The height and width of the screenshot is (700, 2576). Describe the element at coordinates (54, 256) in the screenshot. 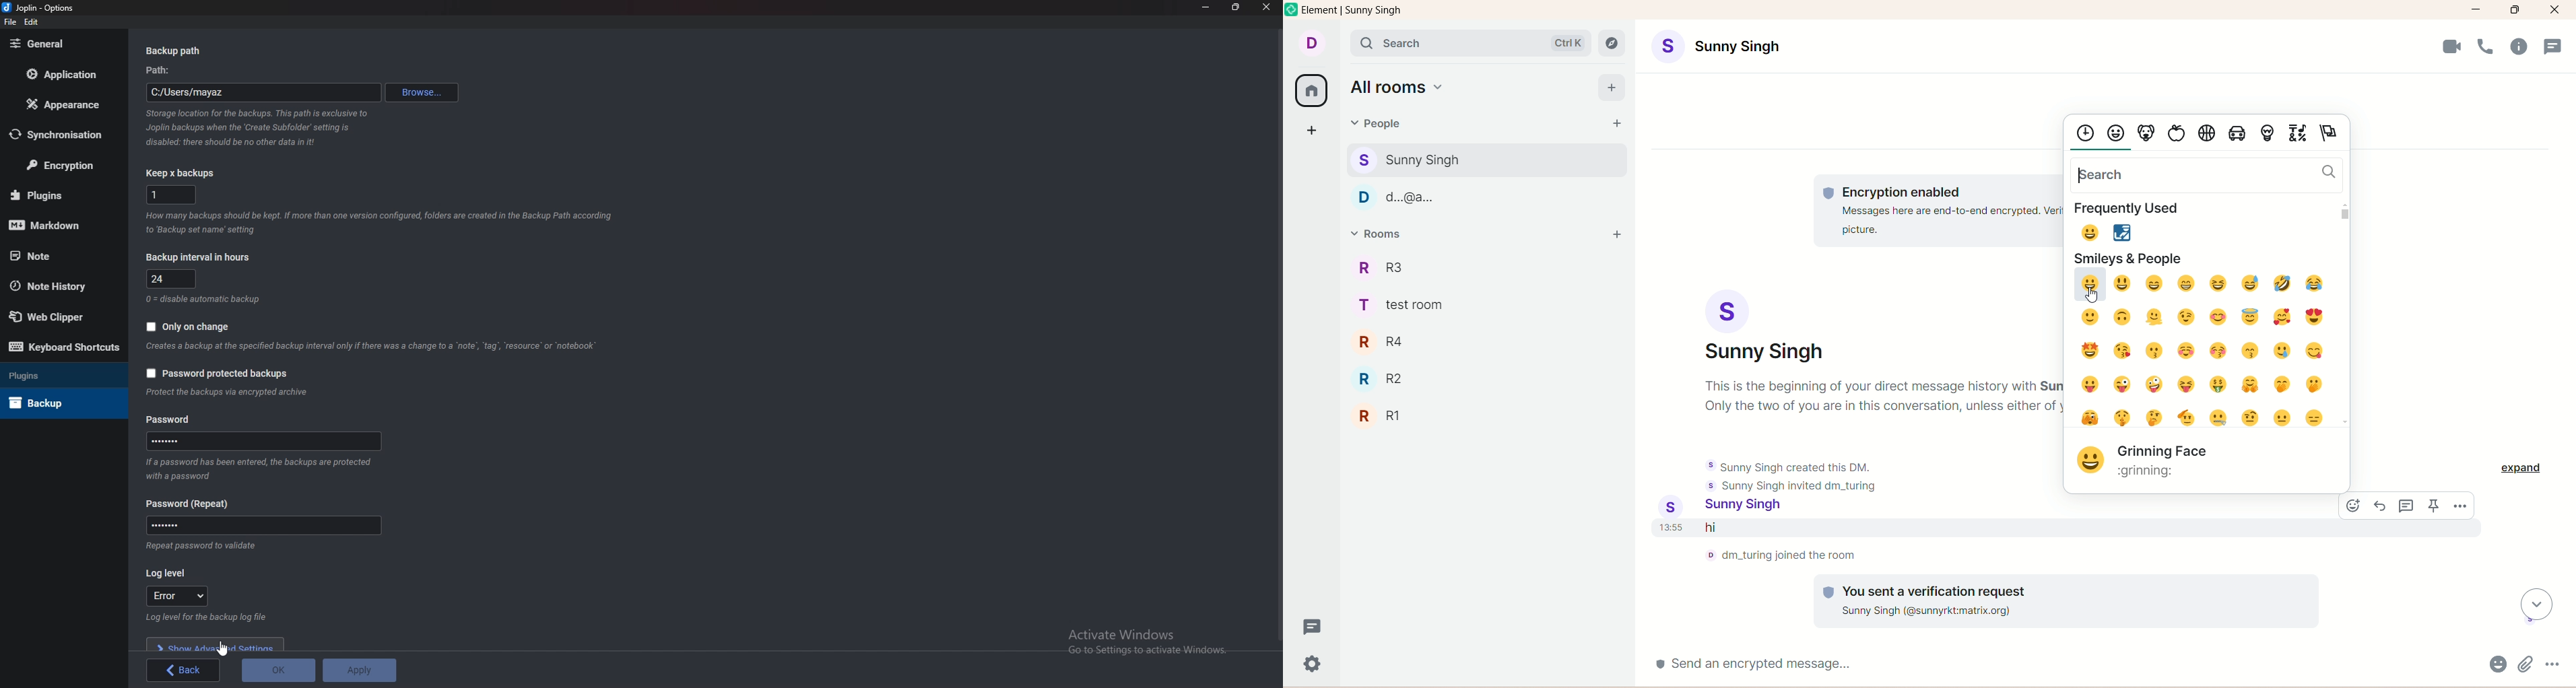

I see `note` at that location.